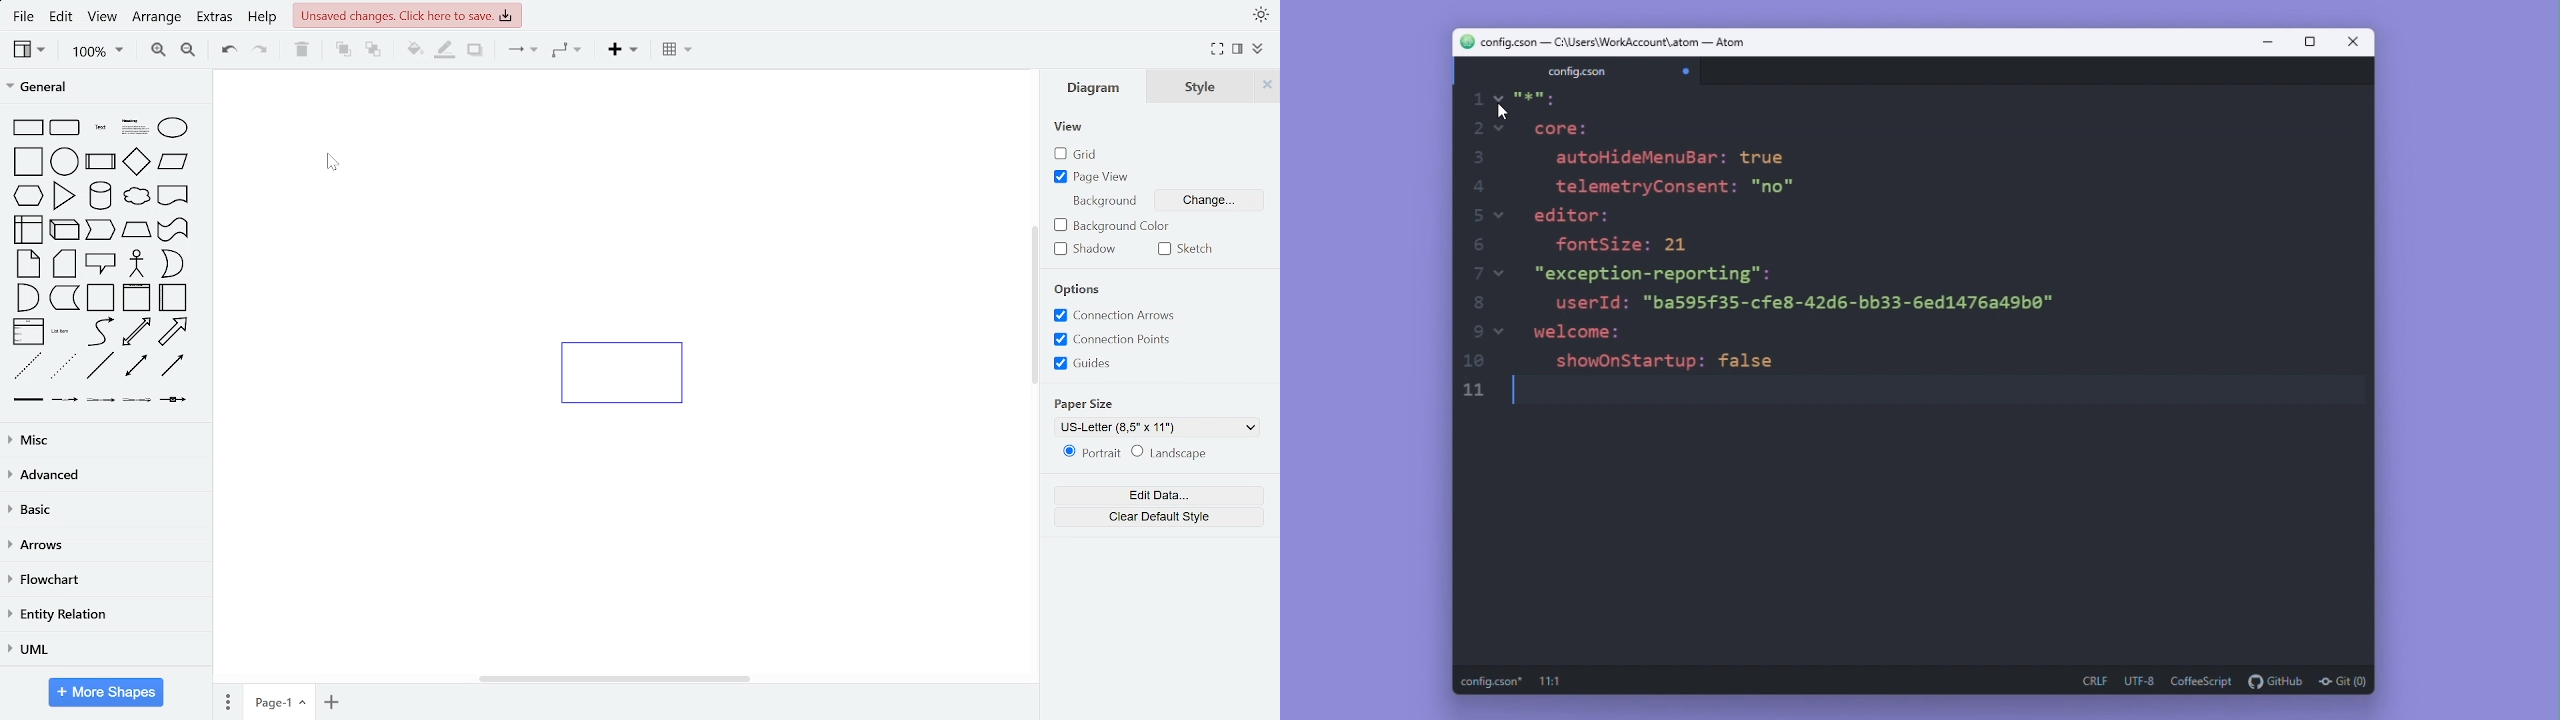 The height and width of the screenshot is (728, 2576). What do you see at coordinates (105, 615) in the screenshot?
I see `entity relation` at bounding box center [105, 615].